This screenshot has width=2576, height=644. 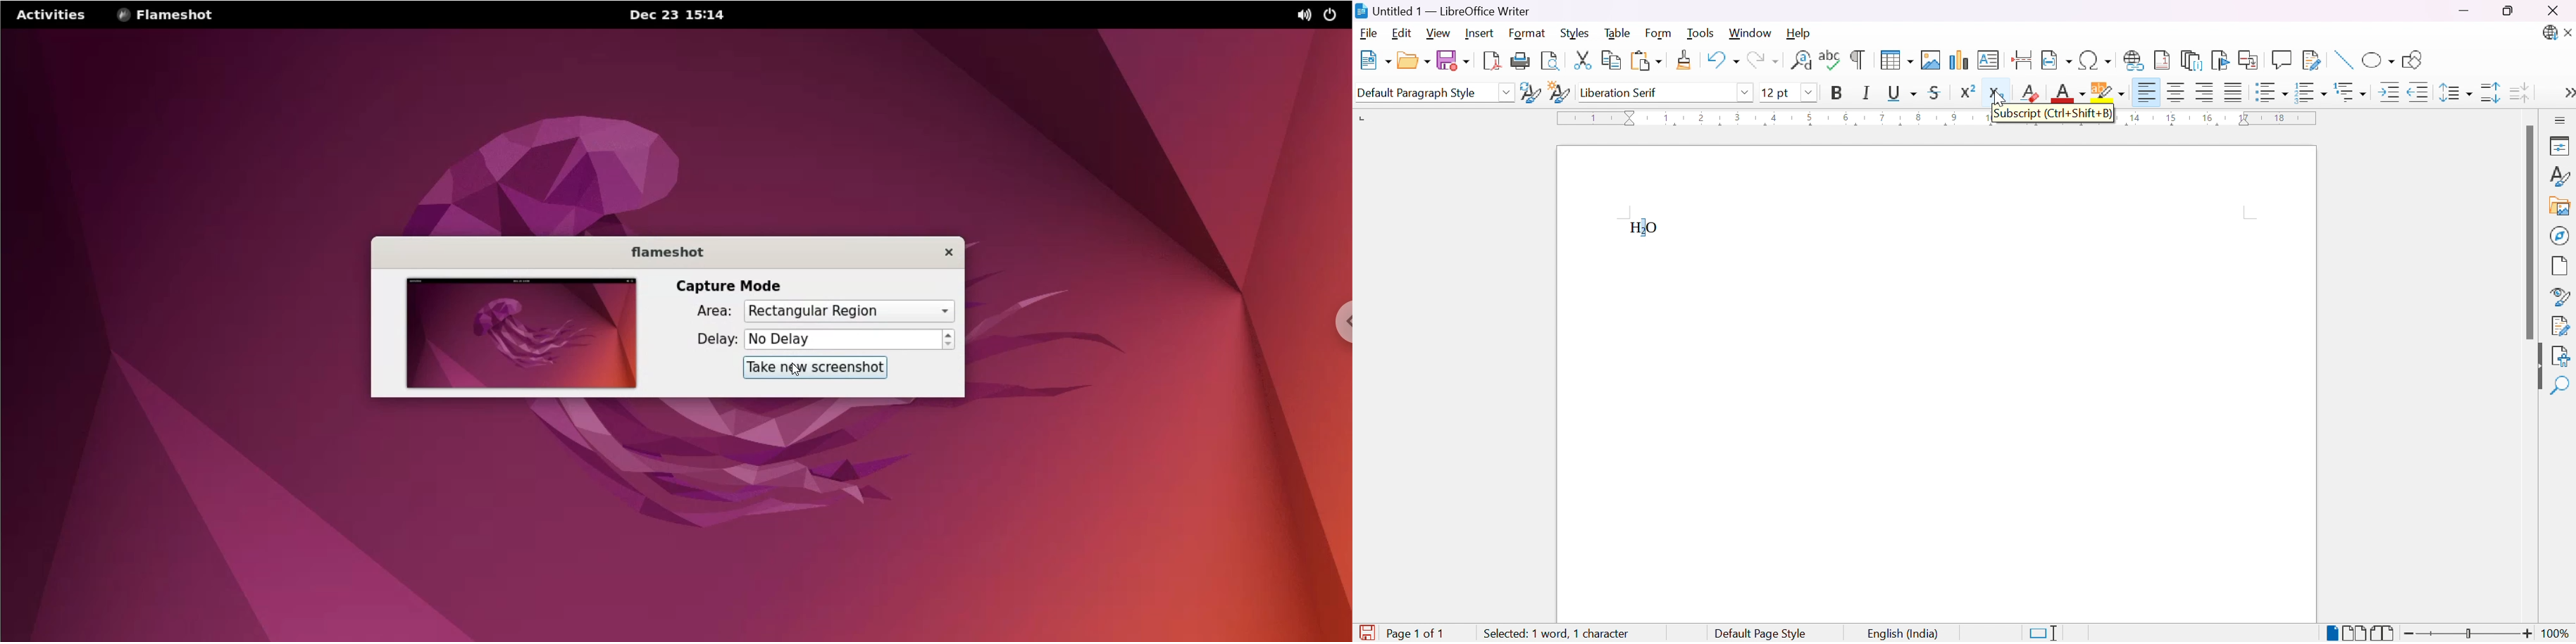 What do you see at coordinates (2410, 60) in the screenshot?
I see `Show draw functions` at bounding box center [2410, 60].